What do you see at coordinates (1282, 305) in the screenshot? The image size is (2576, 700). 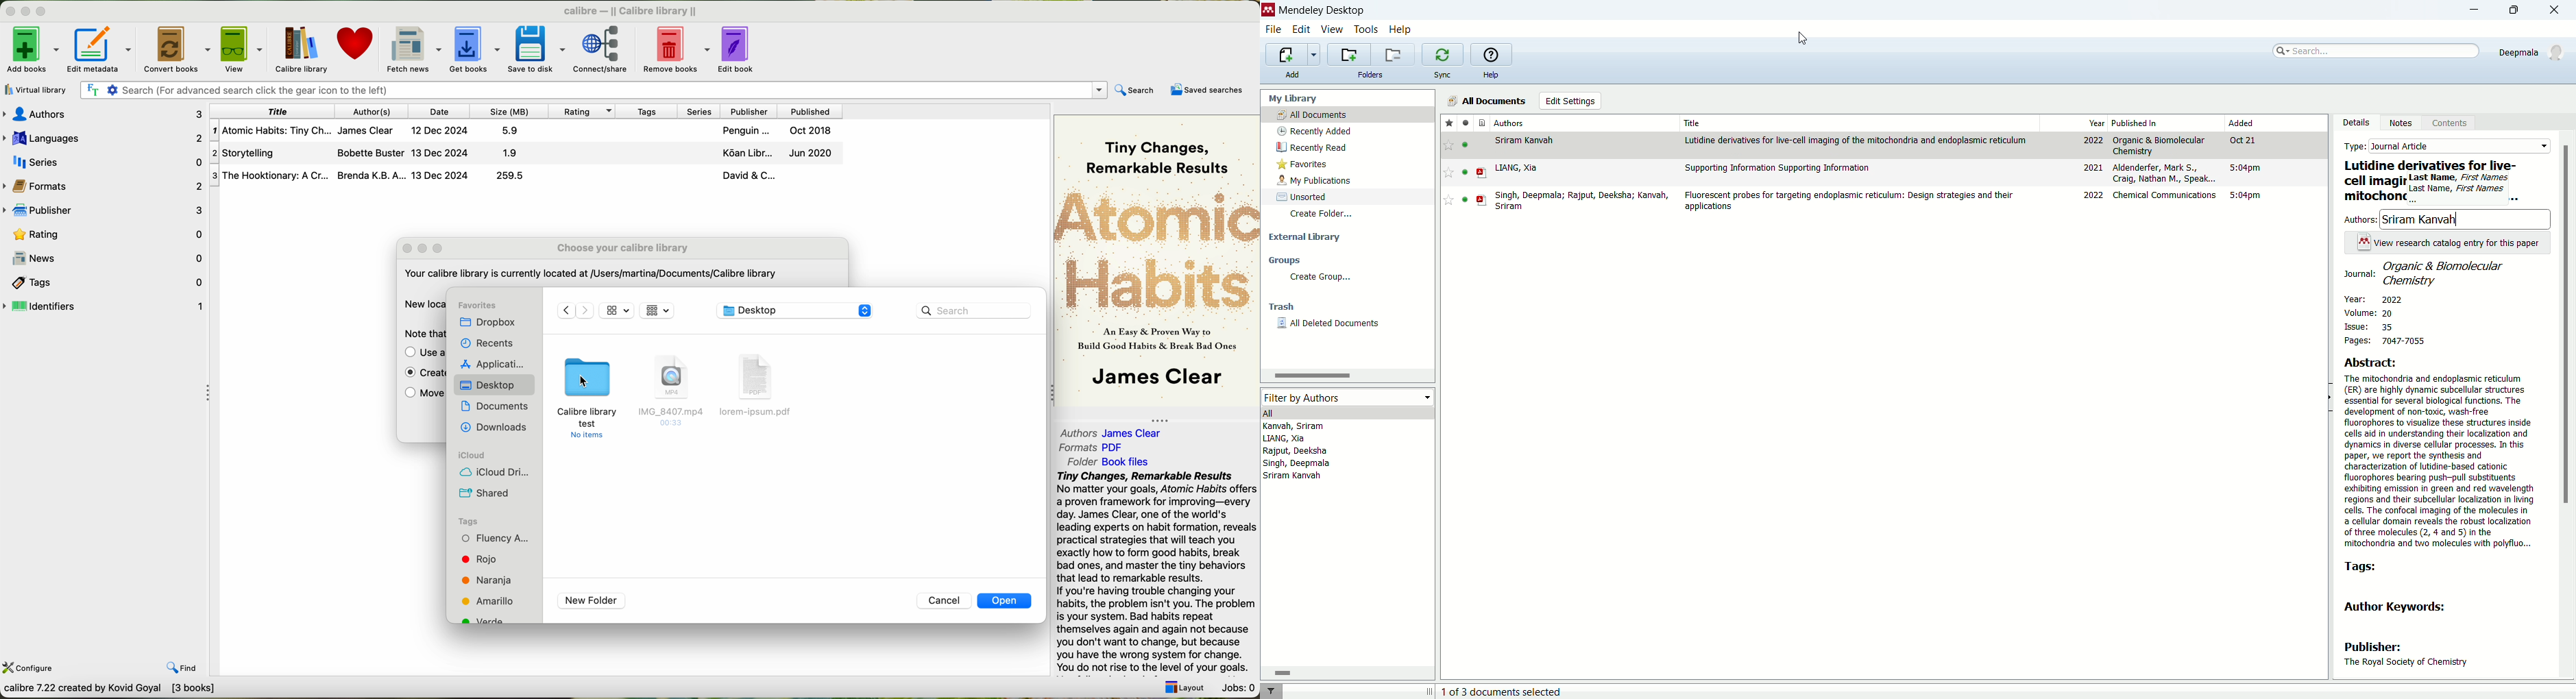 I see `trash` at bounding box center [1282, 305].